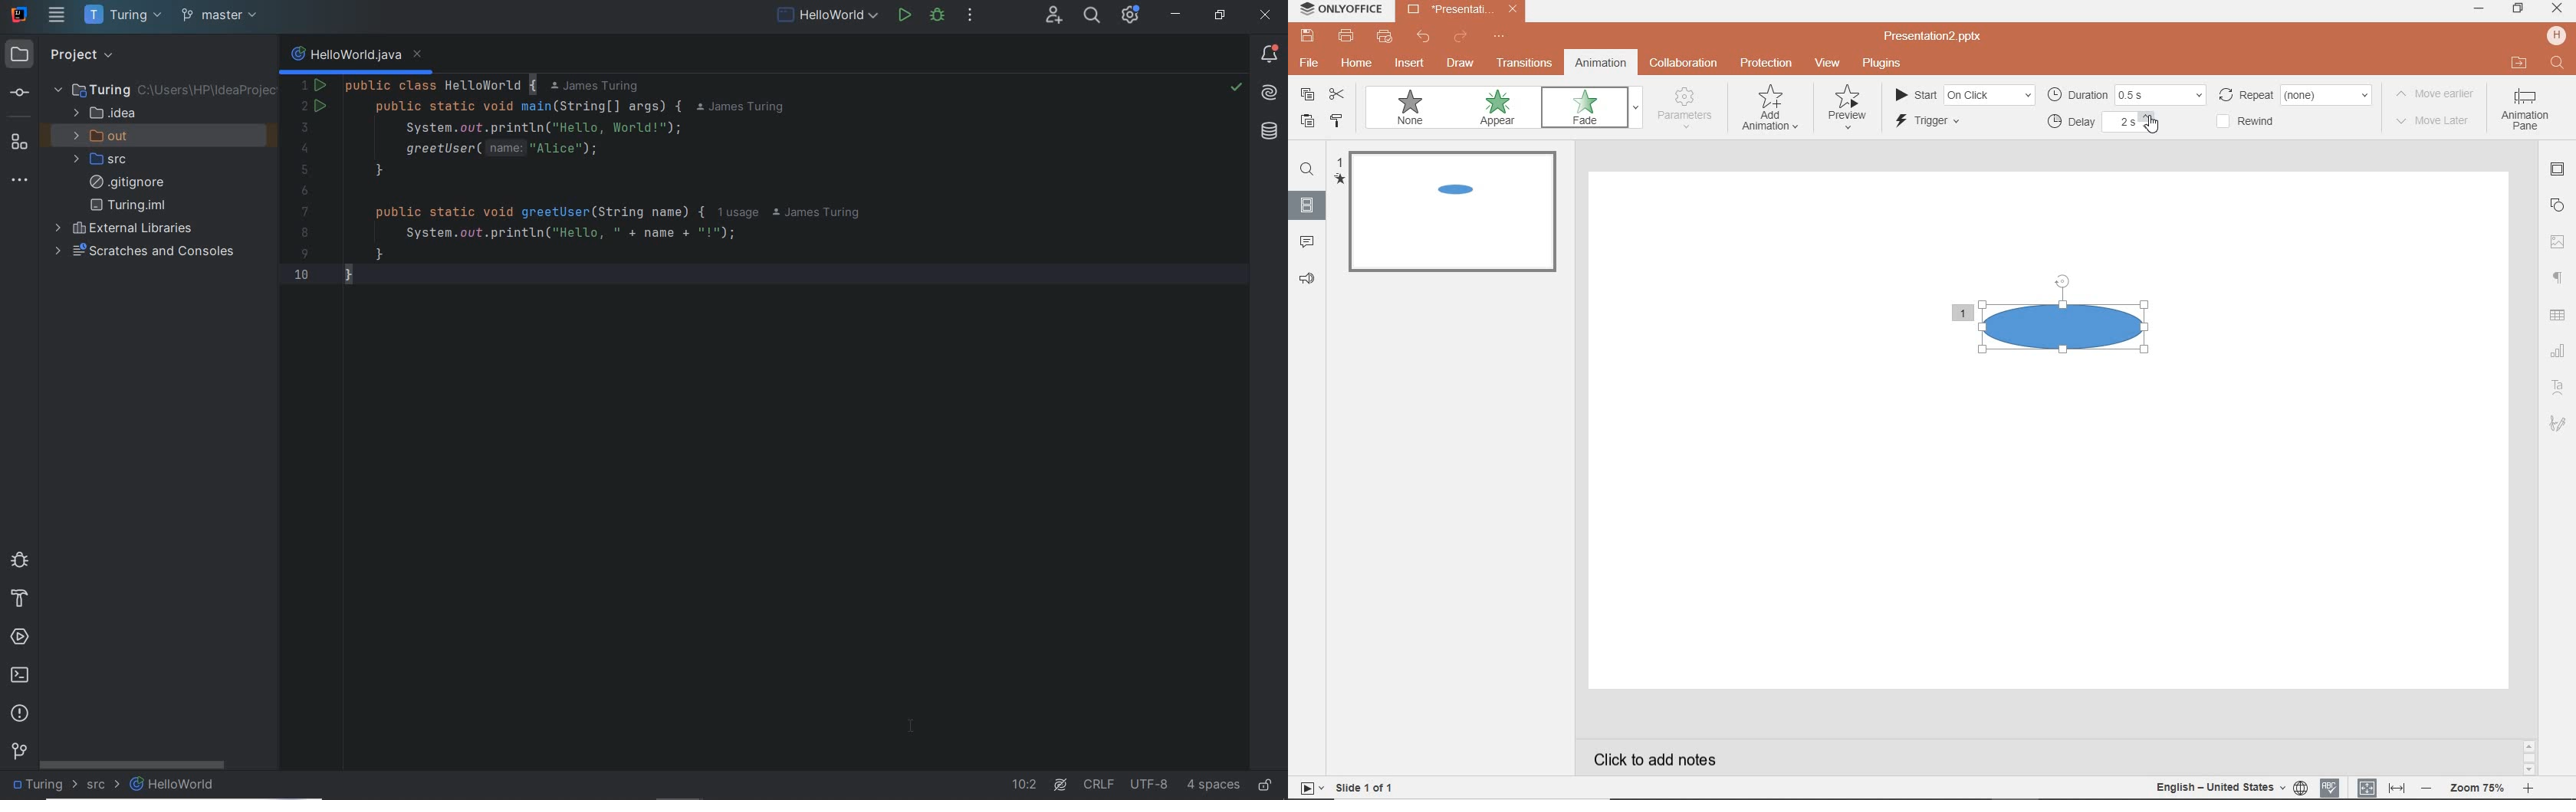 Image resolution: width=2576 pixels, height=812 pixels. Describe the element at coordinates (1349, 36) in the screenshot. I see `print` at that location.